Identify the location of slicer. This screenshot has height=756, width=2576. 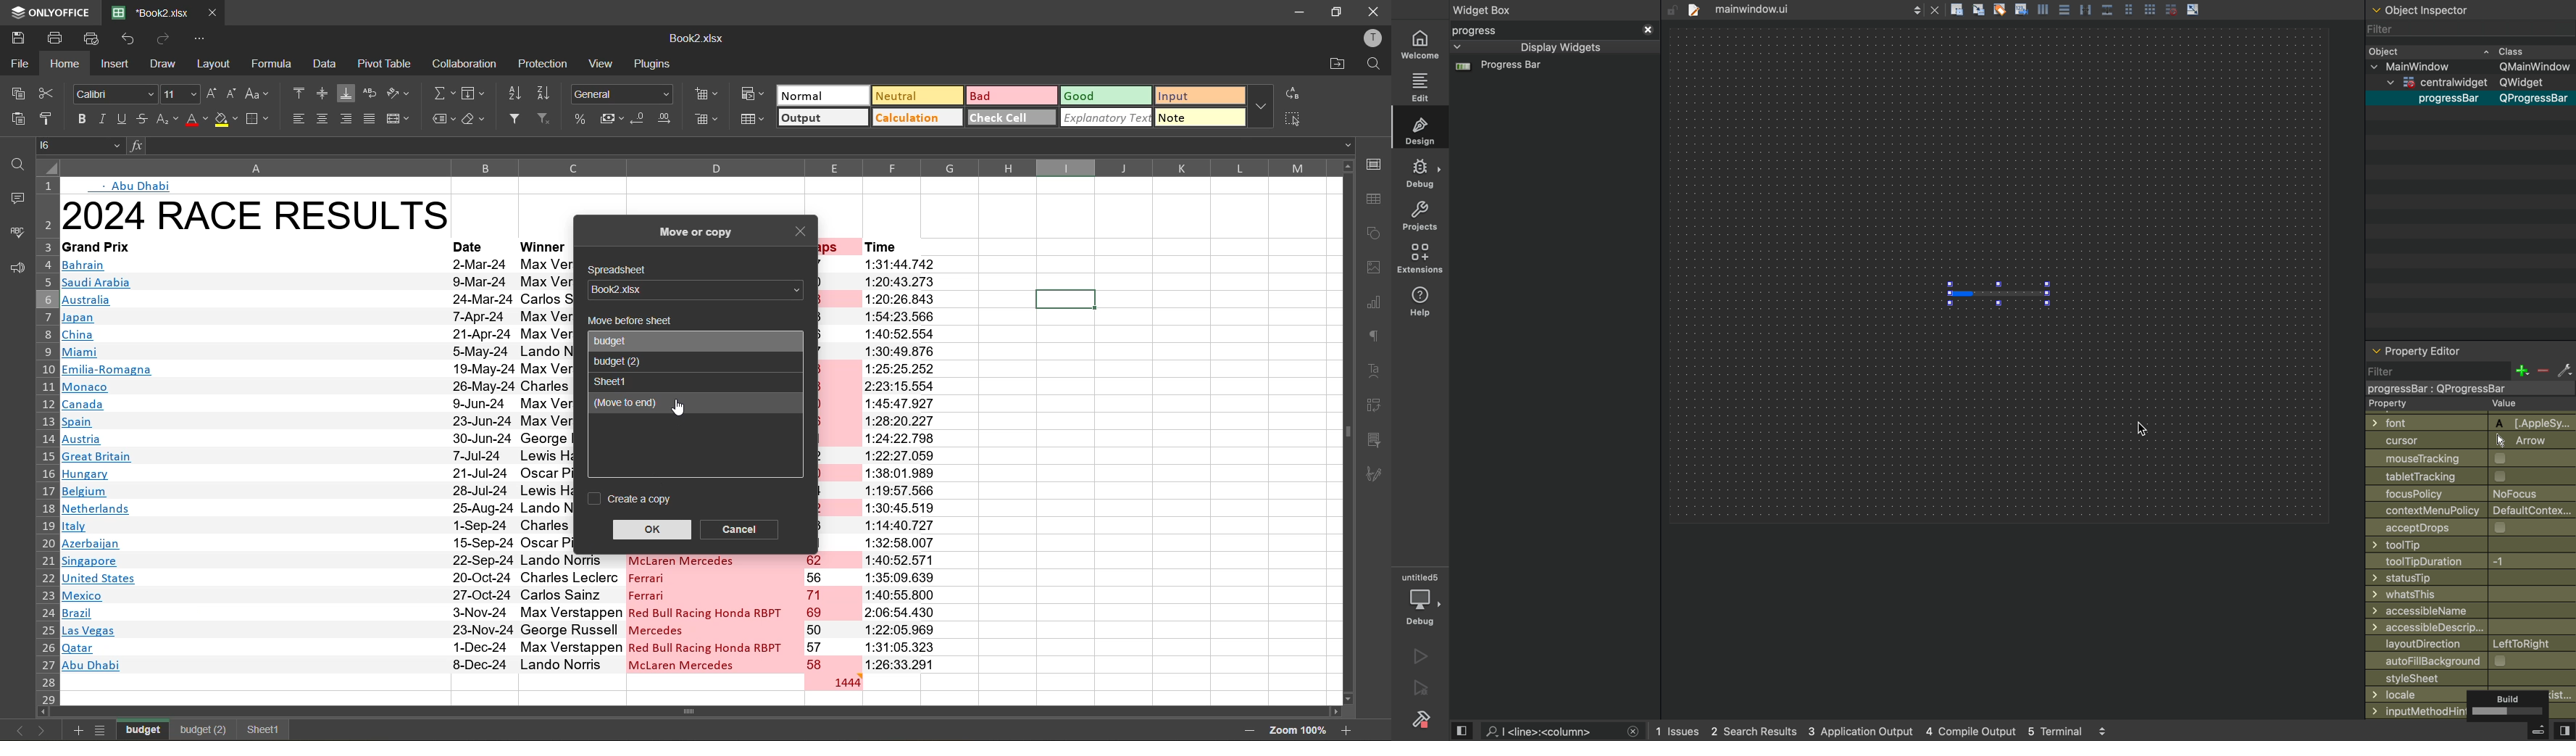
(1378, 442).